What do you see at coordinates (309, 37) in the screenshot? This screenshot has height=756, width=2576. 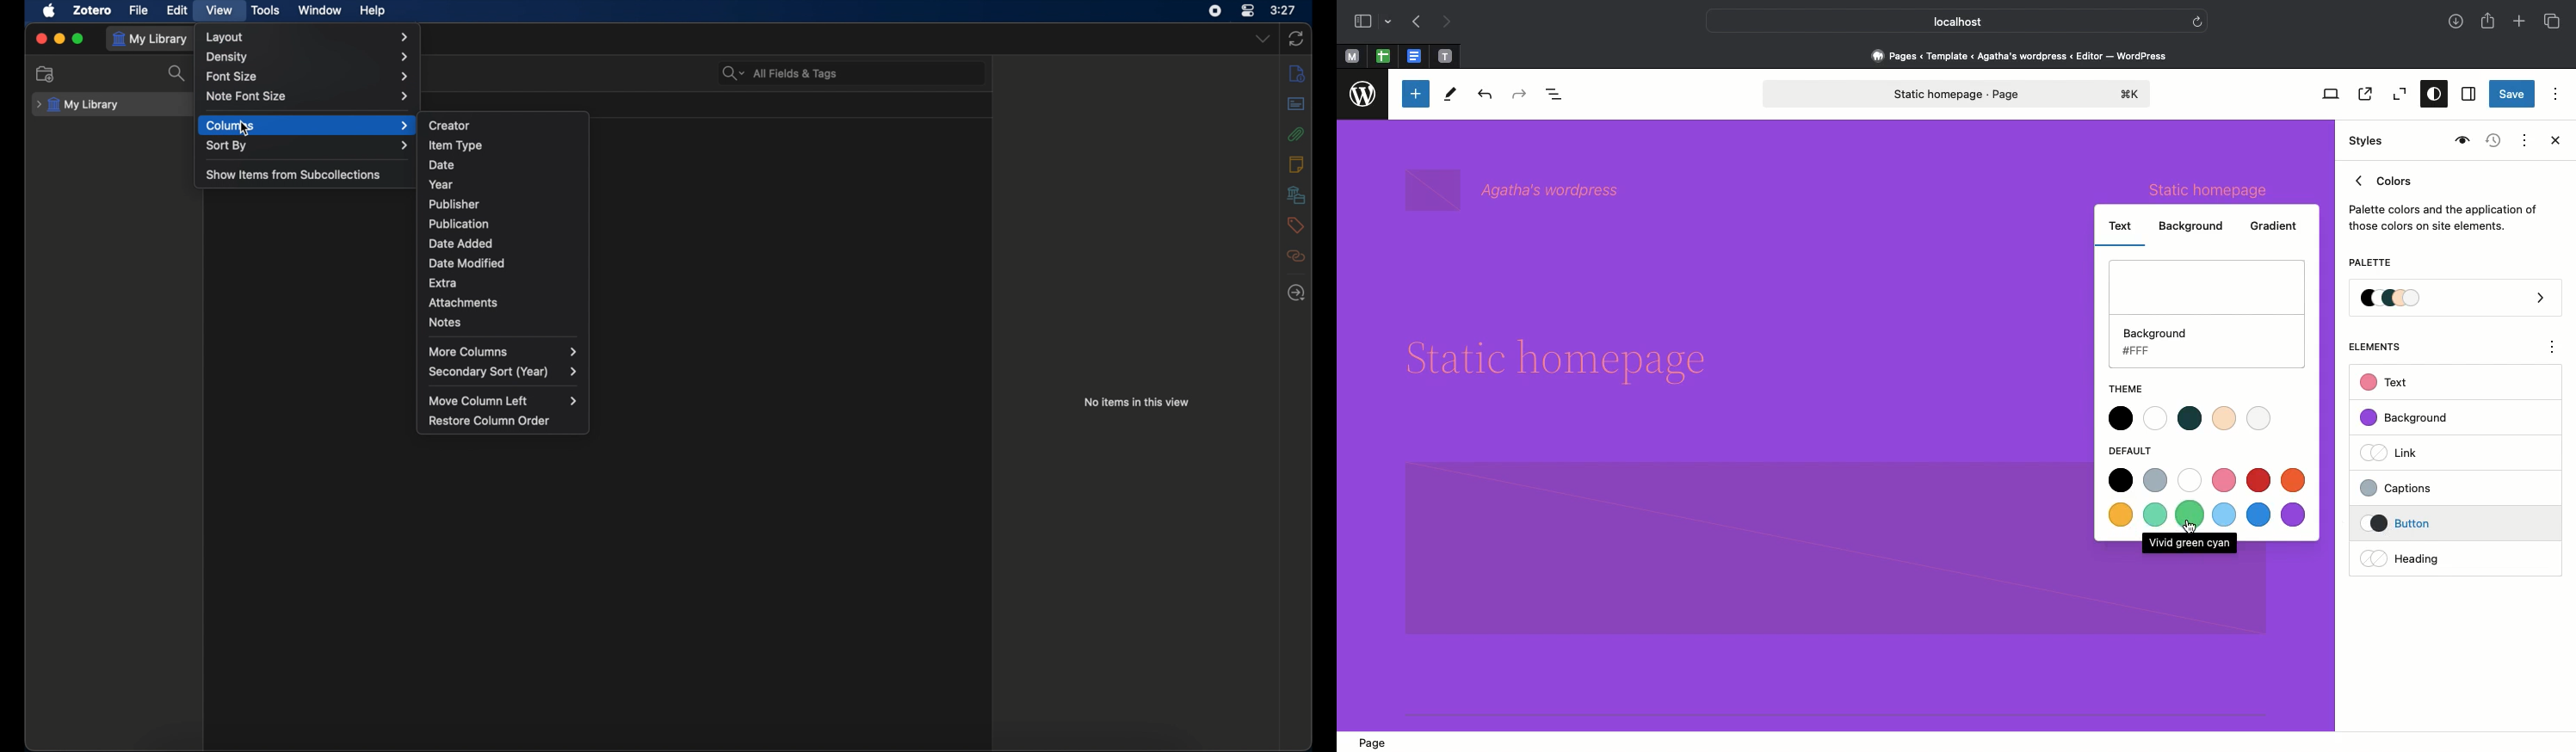 I see `layout` at bounding box center [309, 37].